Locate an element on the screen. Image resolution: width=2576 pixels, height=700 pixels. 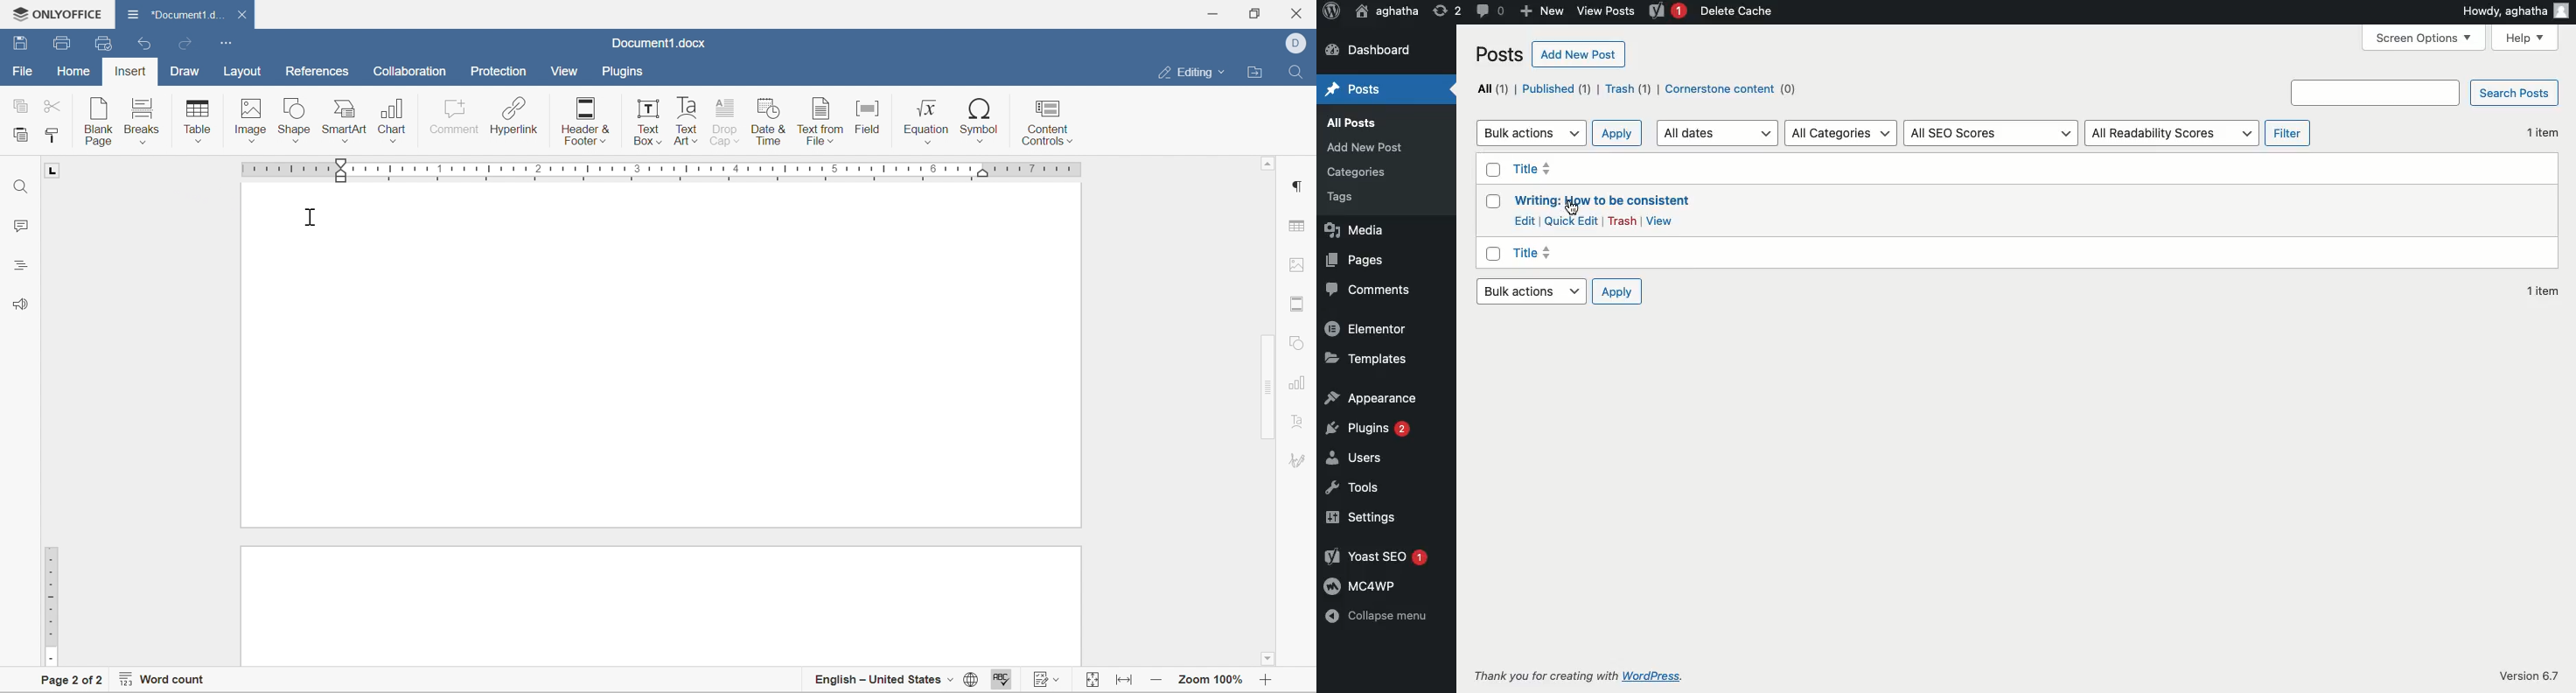
Quick print is located at coordinates (102, 41).